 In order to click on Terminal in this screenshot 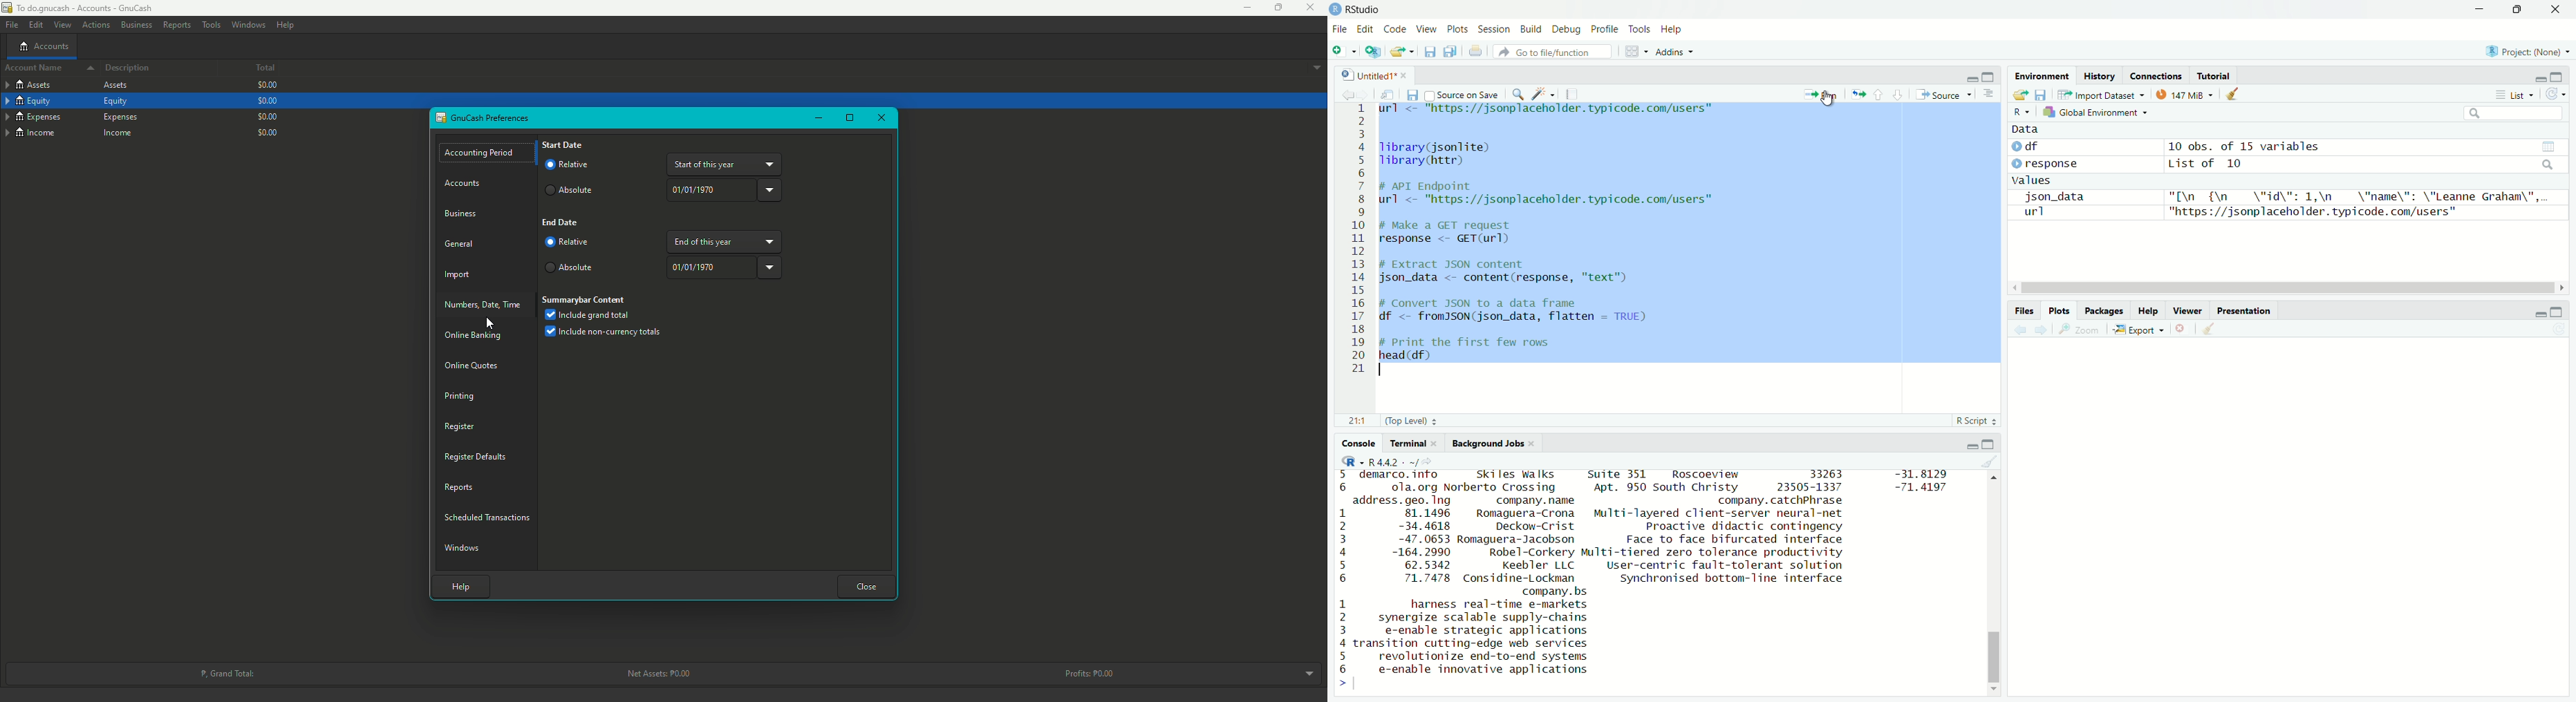, I will do `click(1415, 444)`.